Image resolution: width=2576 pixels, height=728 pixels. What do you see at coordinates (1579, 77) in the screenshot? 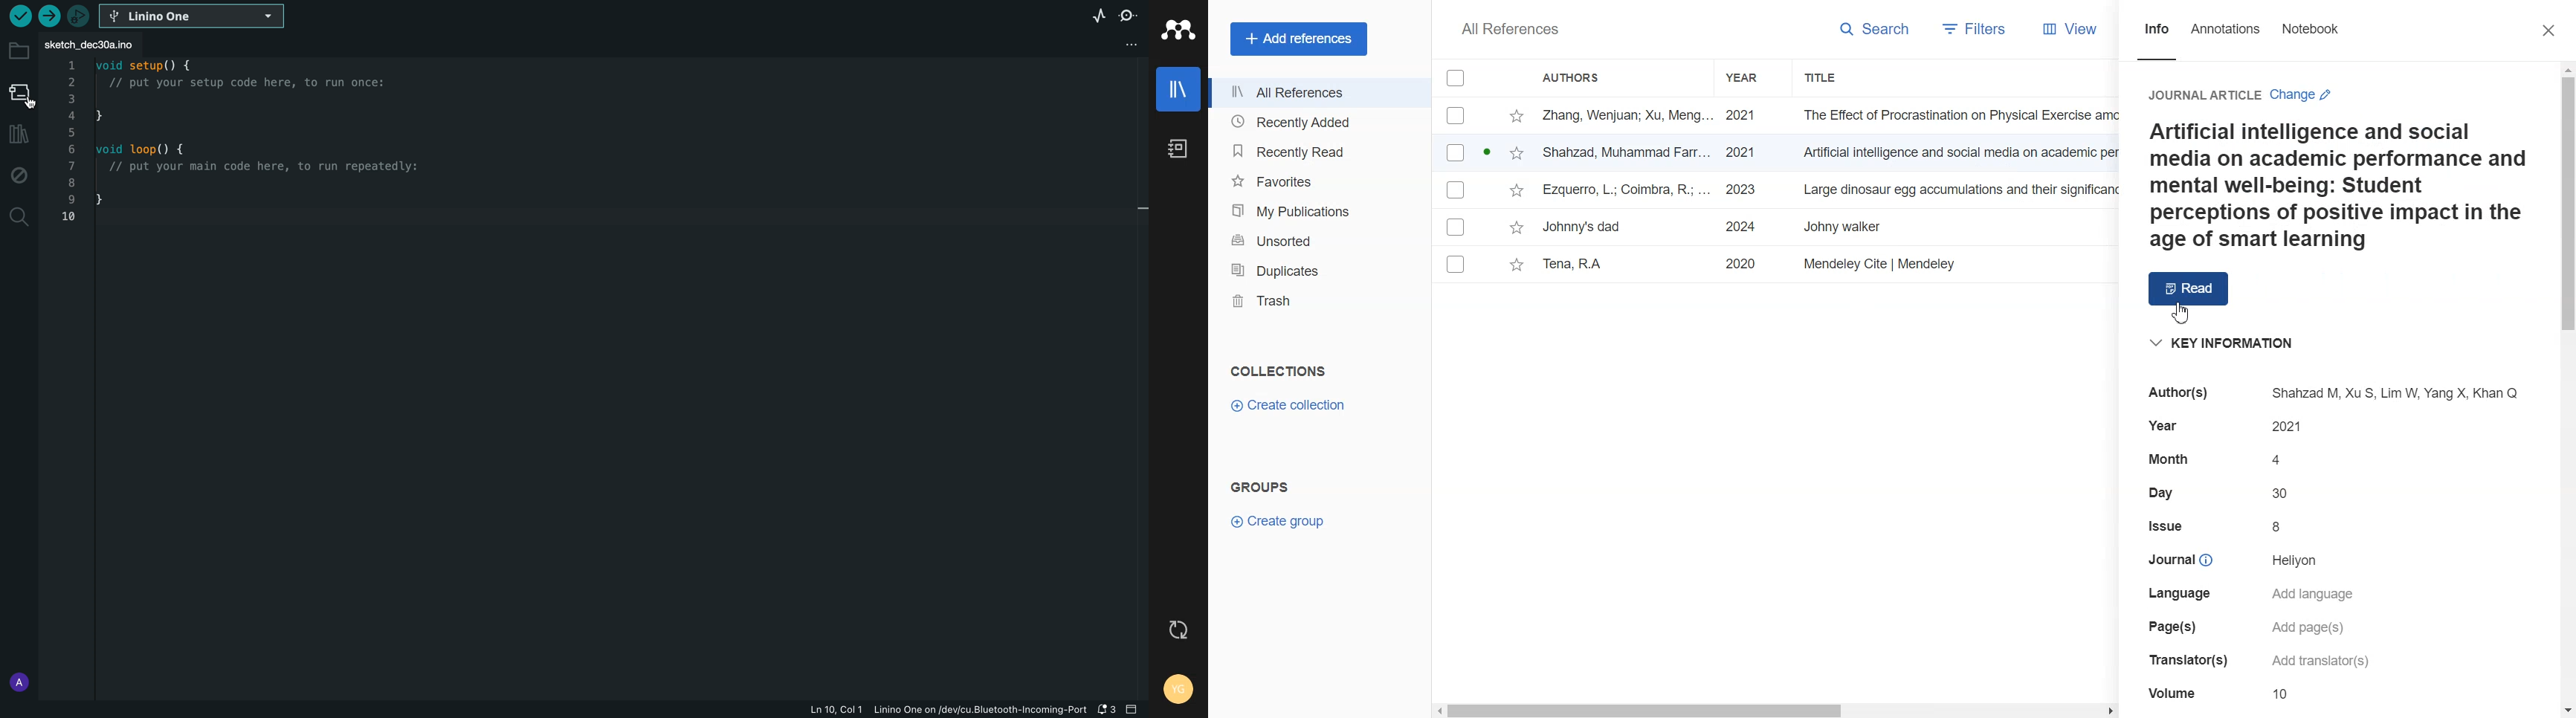
I see `Authors` at bounding box center [1579, 77].